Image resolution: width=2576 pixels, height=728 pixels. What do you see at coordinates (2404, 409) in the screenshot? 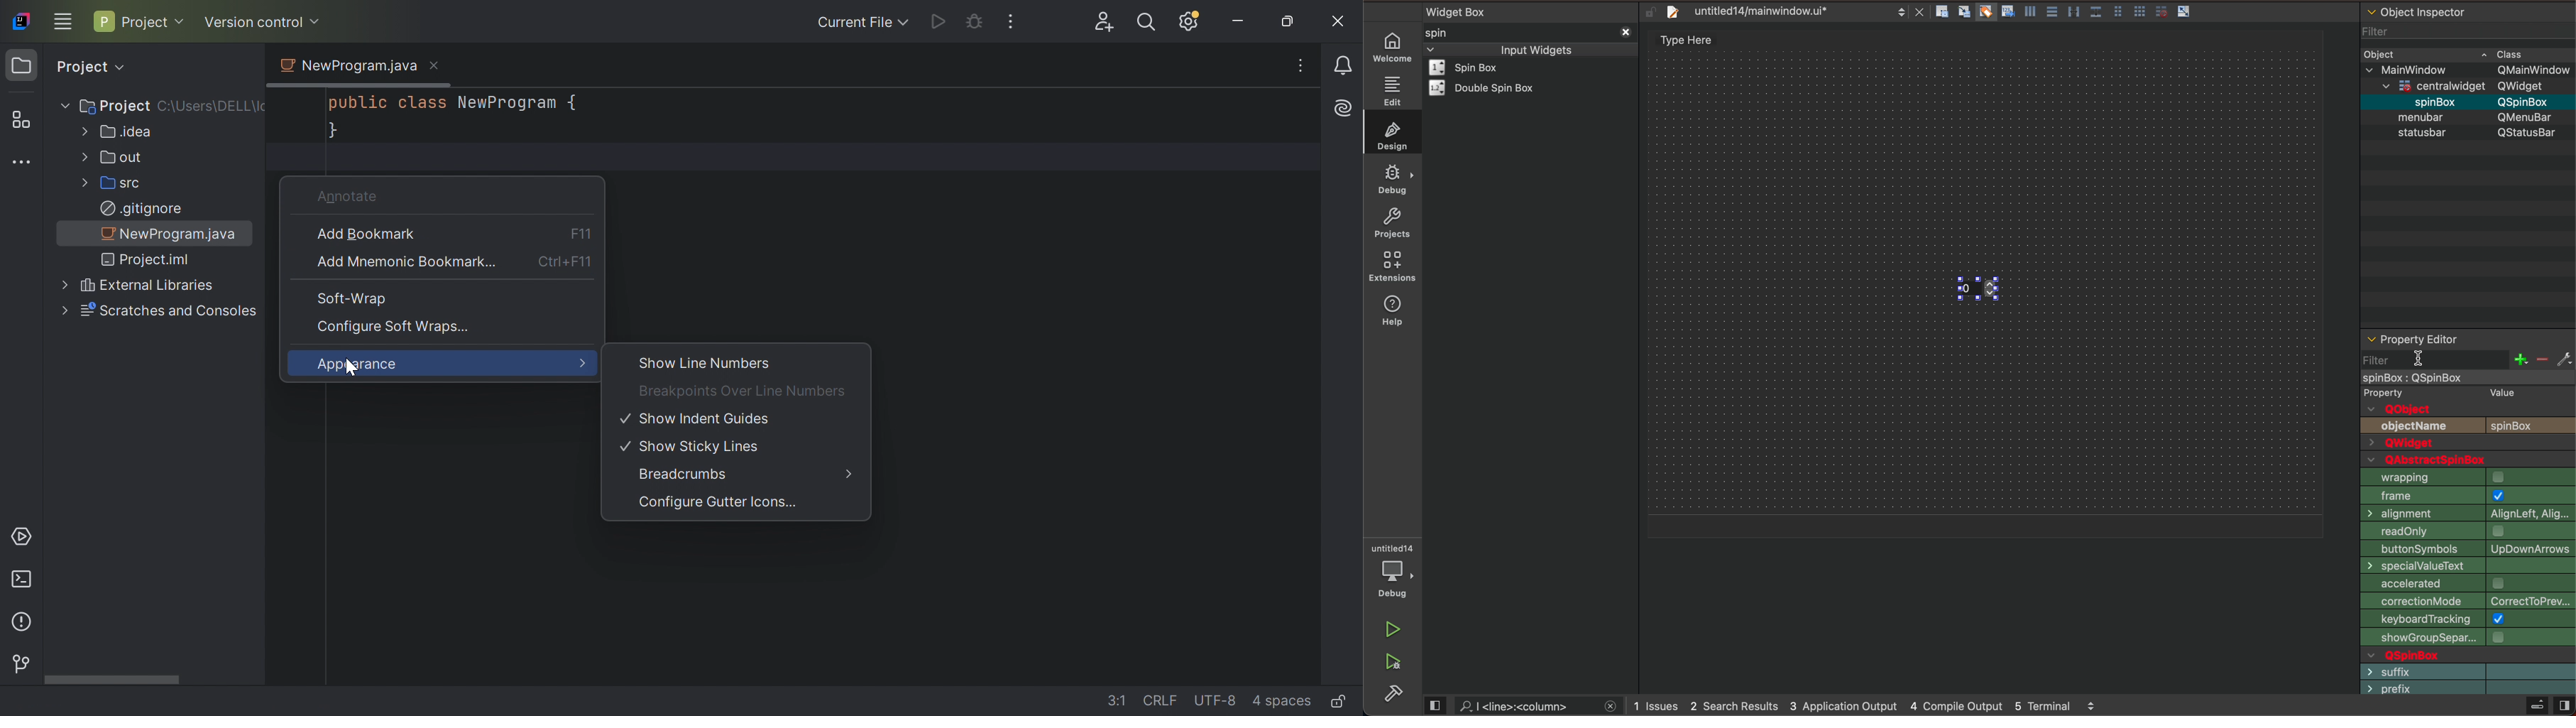
I see `text` at bounding box center [2404, 409].